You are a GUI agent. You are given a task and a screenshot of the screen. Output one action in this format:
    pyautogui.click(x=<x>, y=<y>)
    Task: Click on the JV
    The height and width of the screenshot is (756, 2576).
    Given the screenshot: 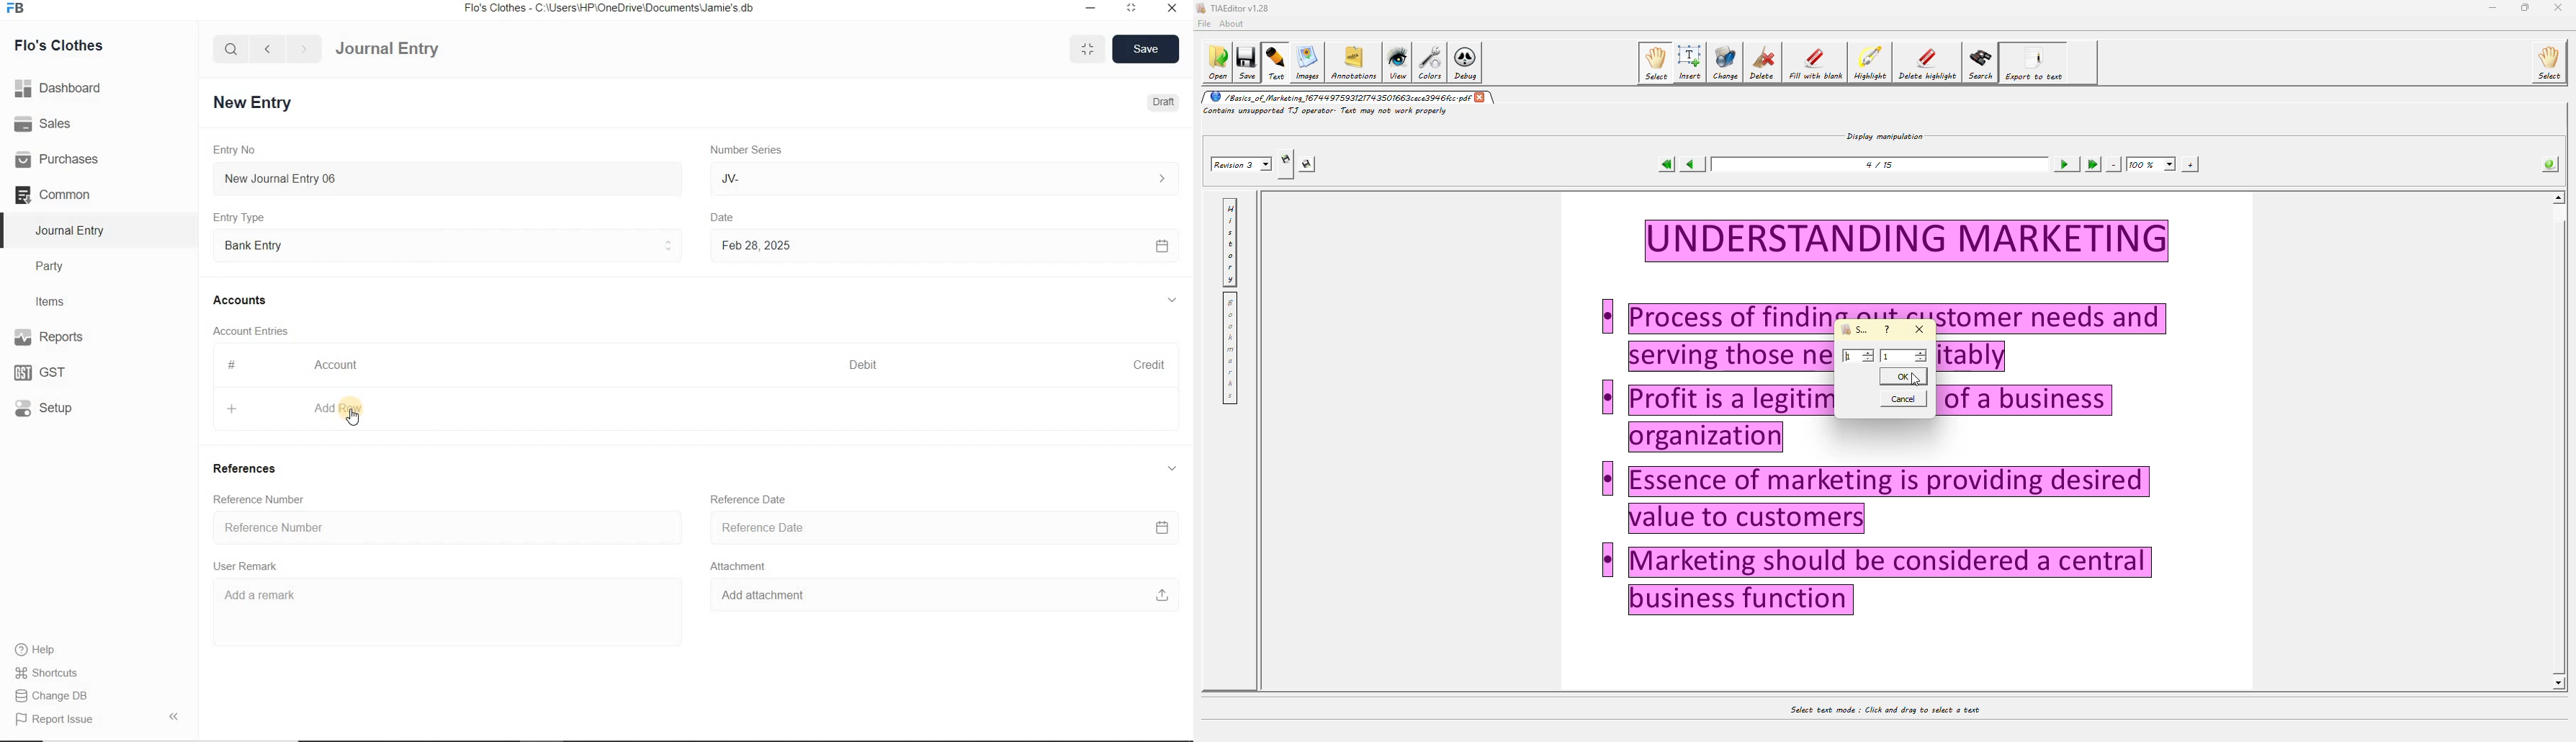 What is the action you would take?
    pyautogui.click(x=941, y=178)
    